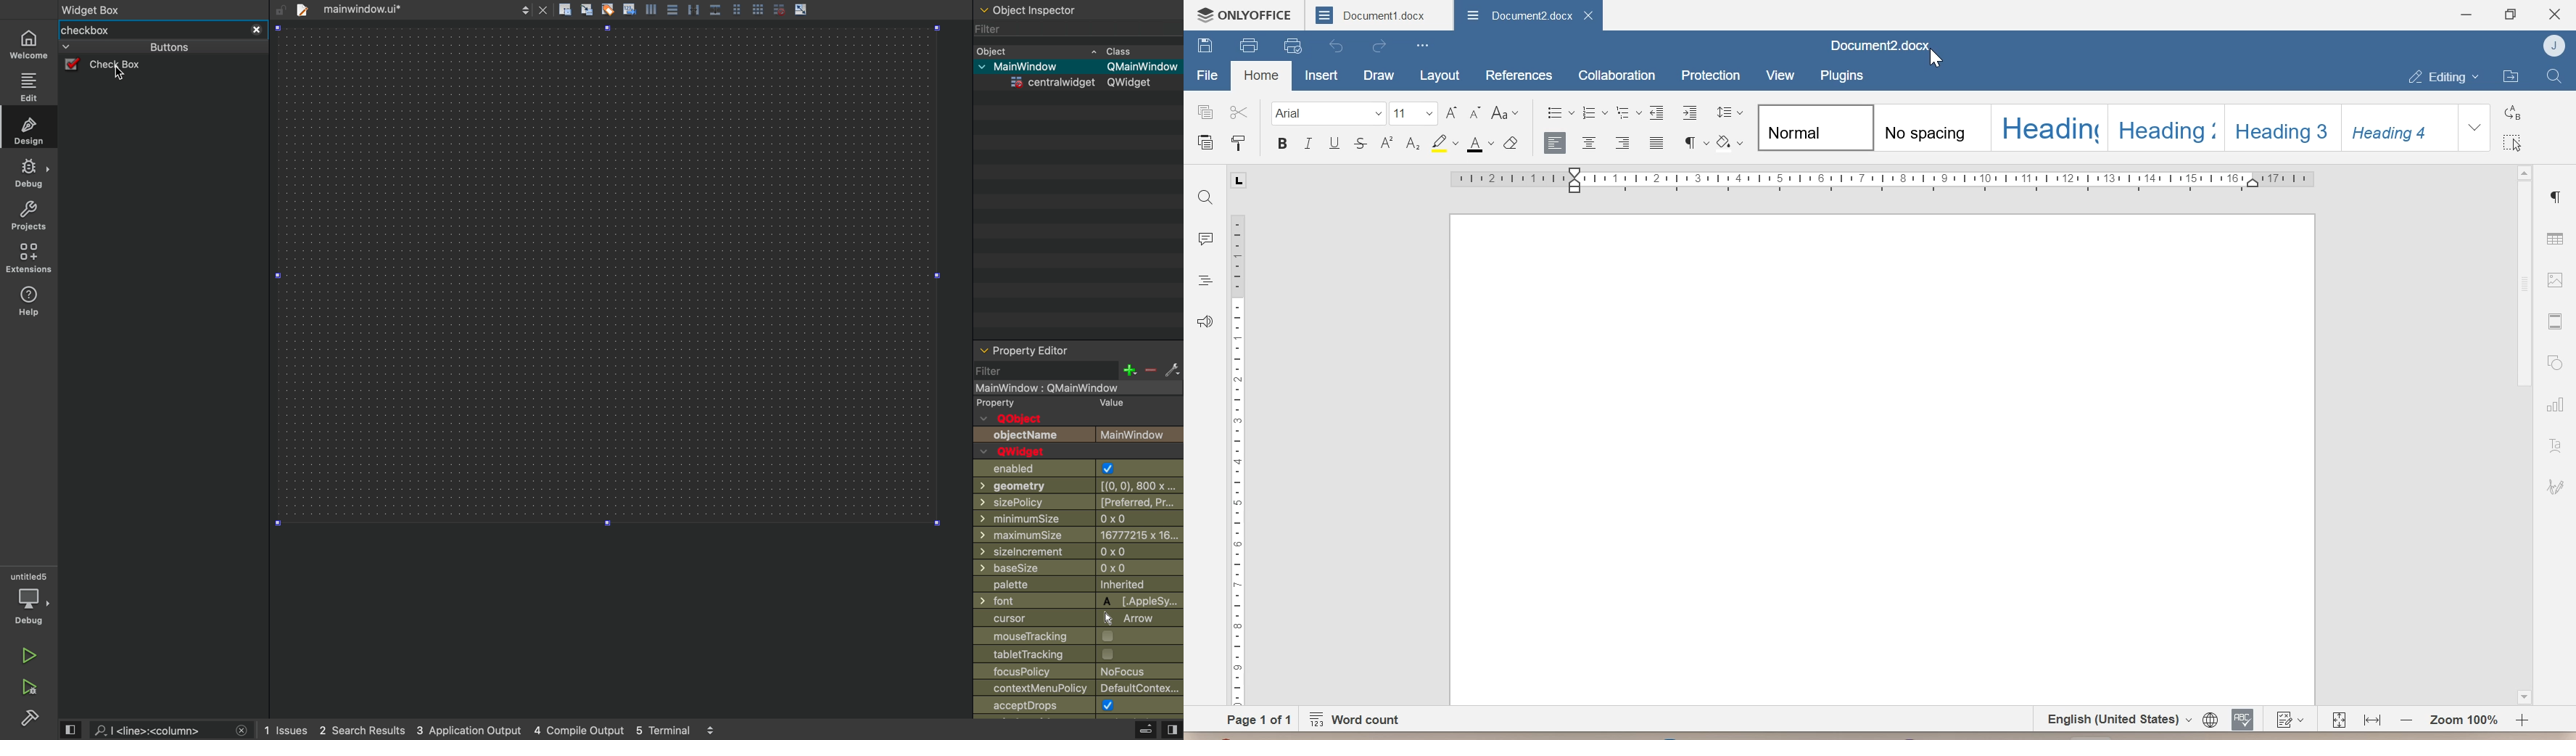  What do you see at coordinates (651, 9) in the screenshot?
I see `align left` at bounding box center [651, 9].